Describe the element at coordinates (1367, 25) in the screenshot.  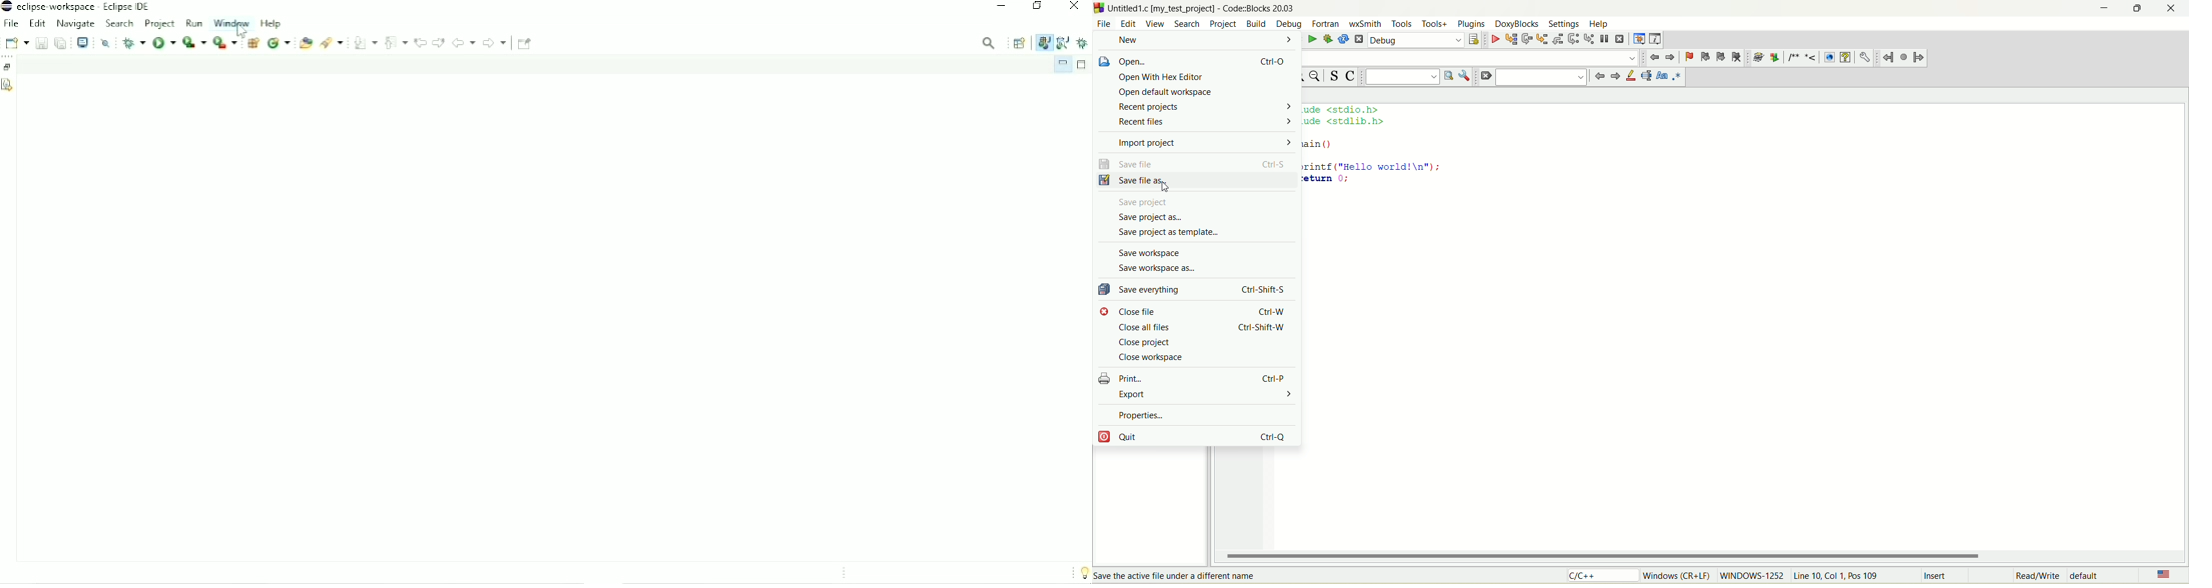
I see `wxSmith` at that location.